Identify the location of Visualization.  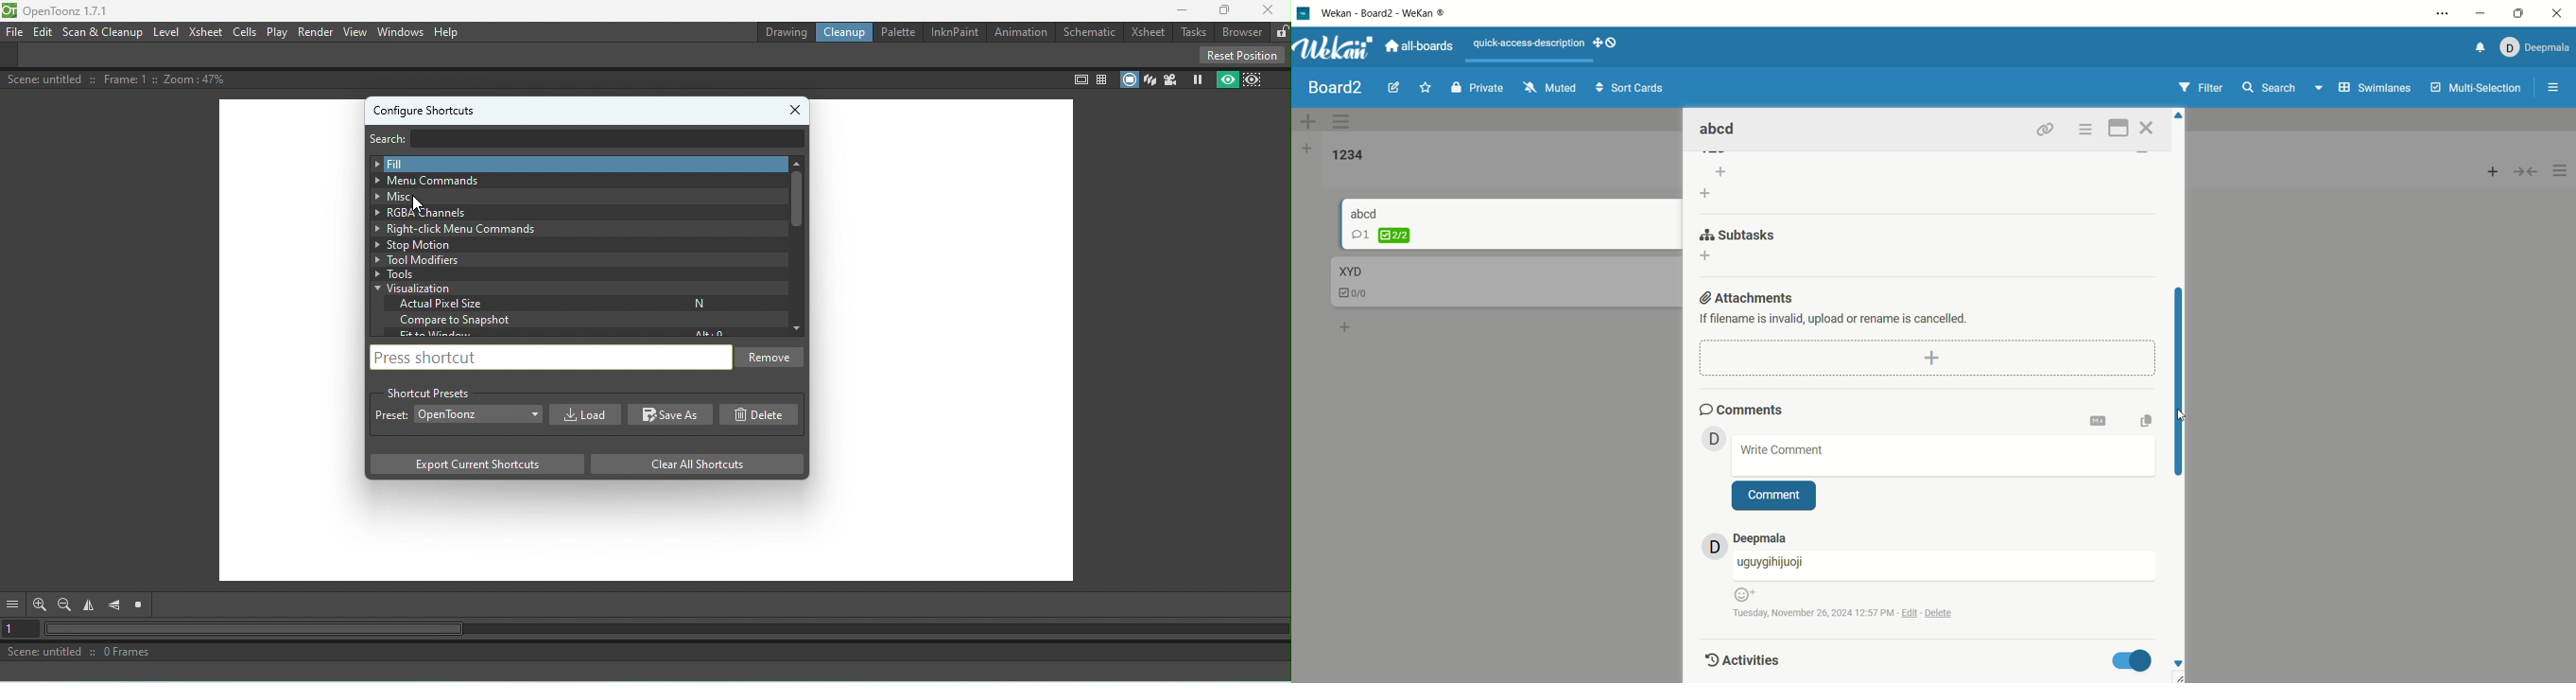
(572, 290).